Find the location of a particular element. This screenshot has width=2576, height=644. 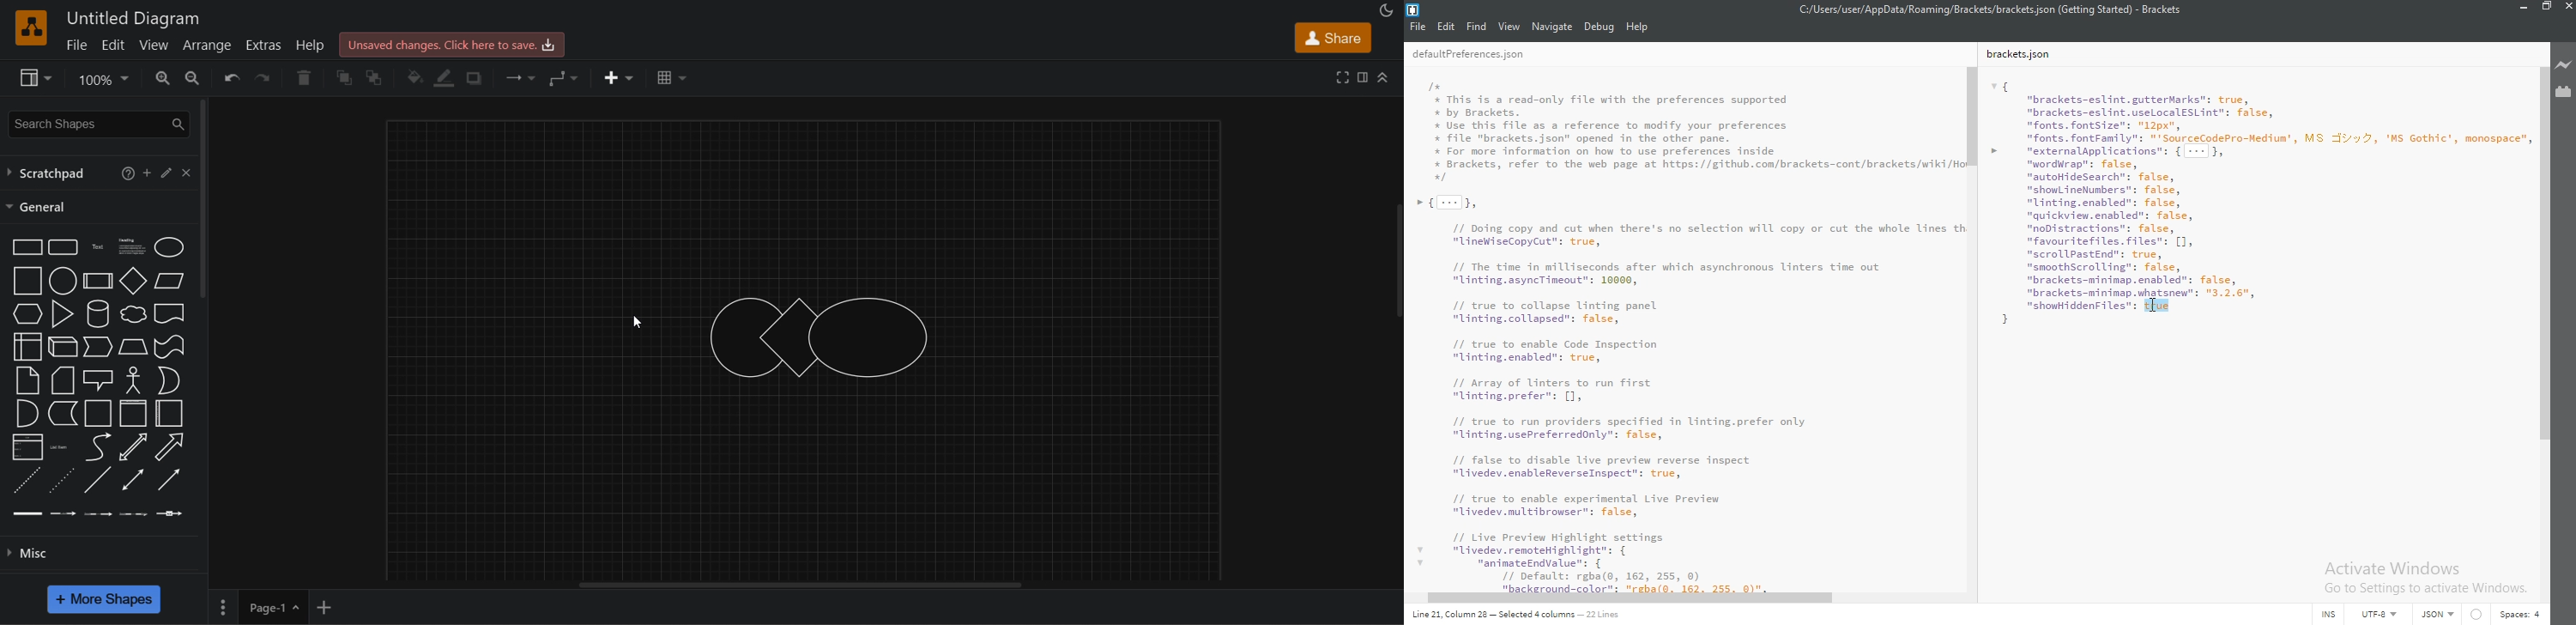

scroll bar is located at coordinates (1970, 115).